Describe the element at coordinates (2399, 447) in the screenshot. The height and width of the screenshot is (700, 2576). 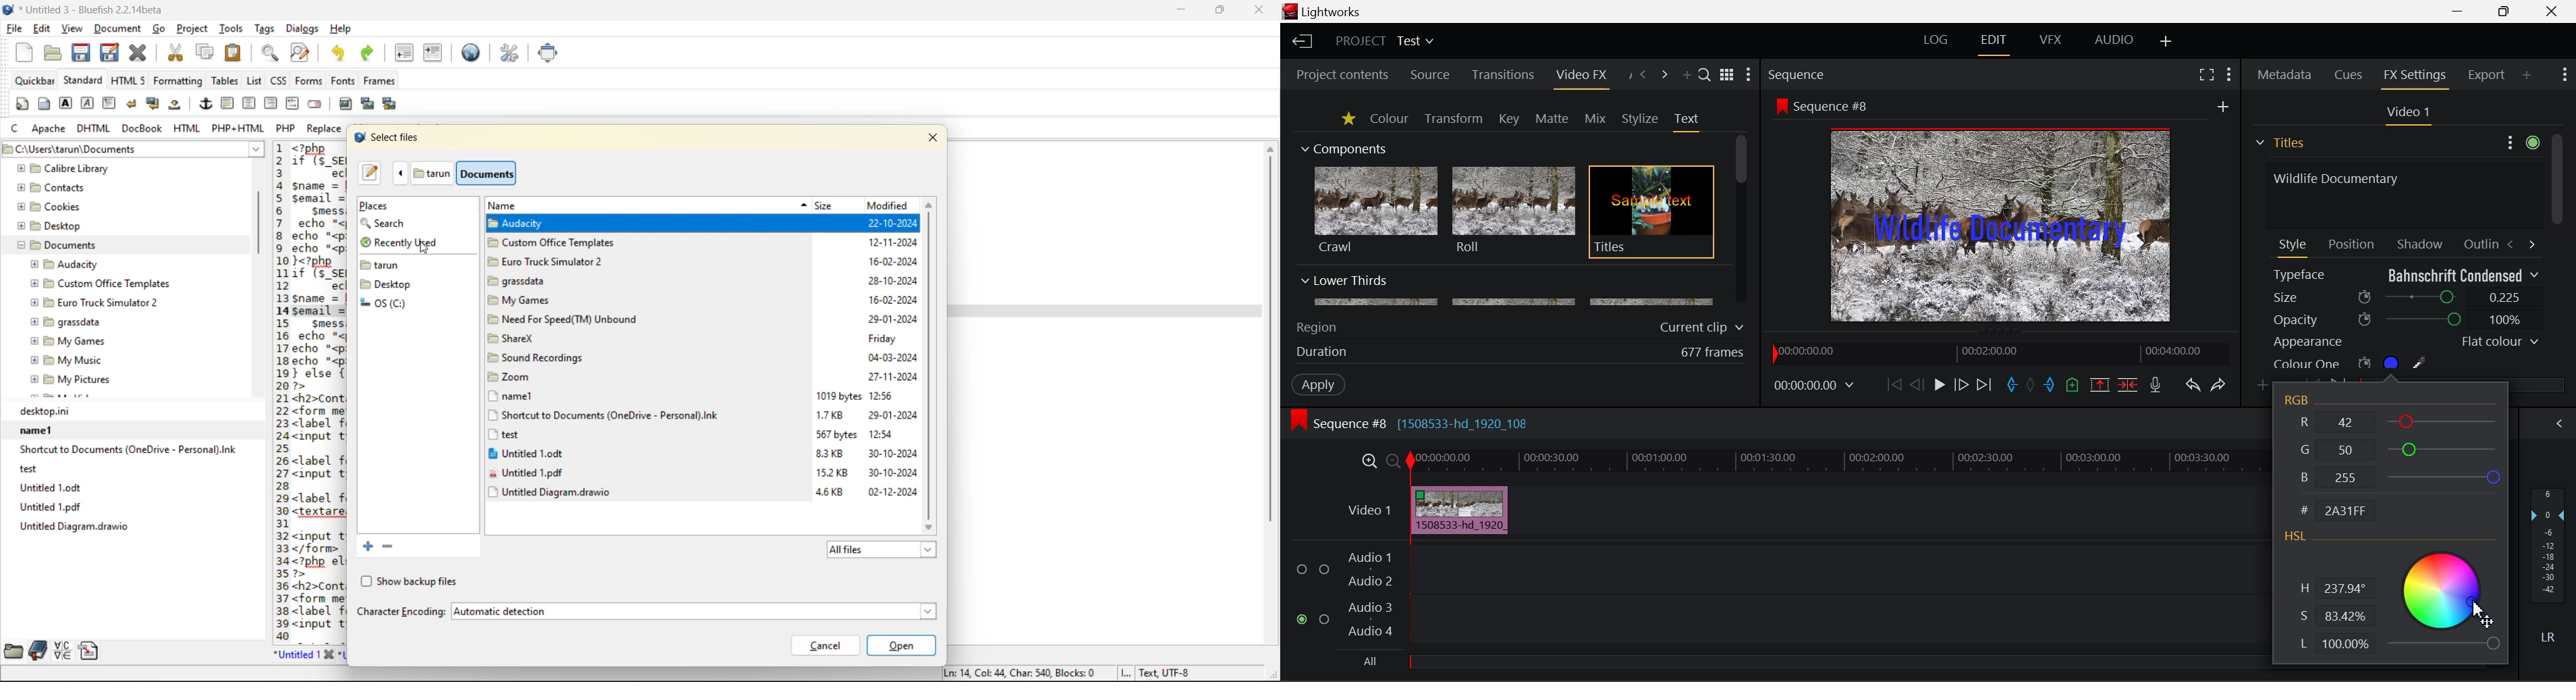
I see `G` at that location.